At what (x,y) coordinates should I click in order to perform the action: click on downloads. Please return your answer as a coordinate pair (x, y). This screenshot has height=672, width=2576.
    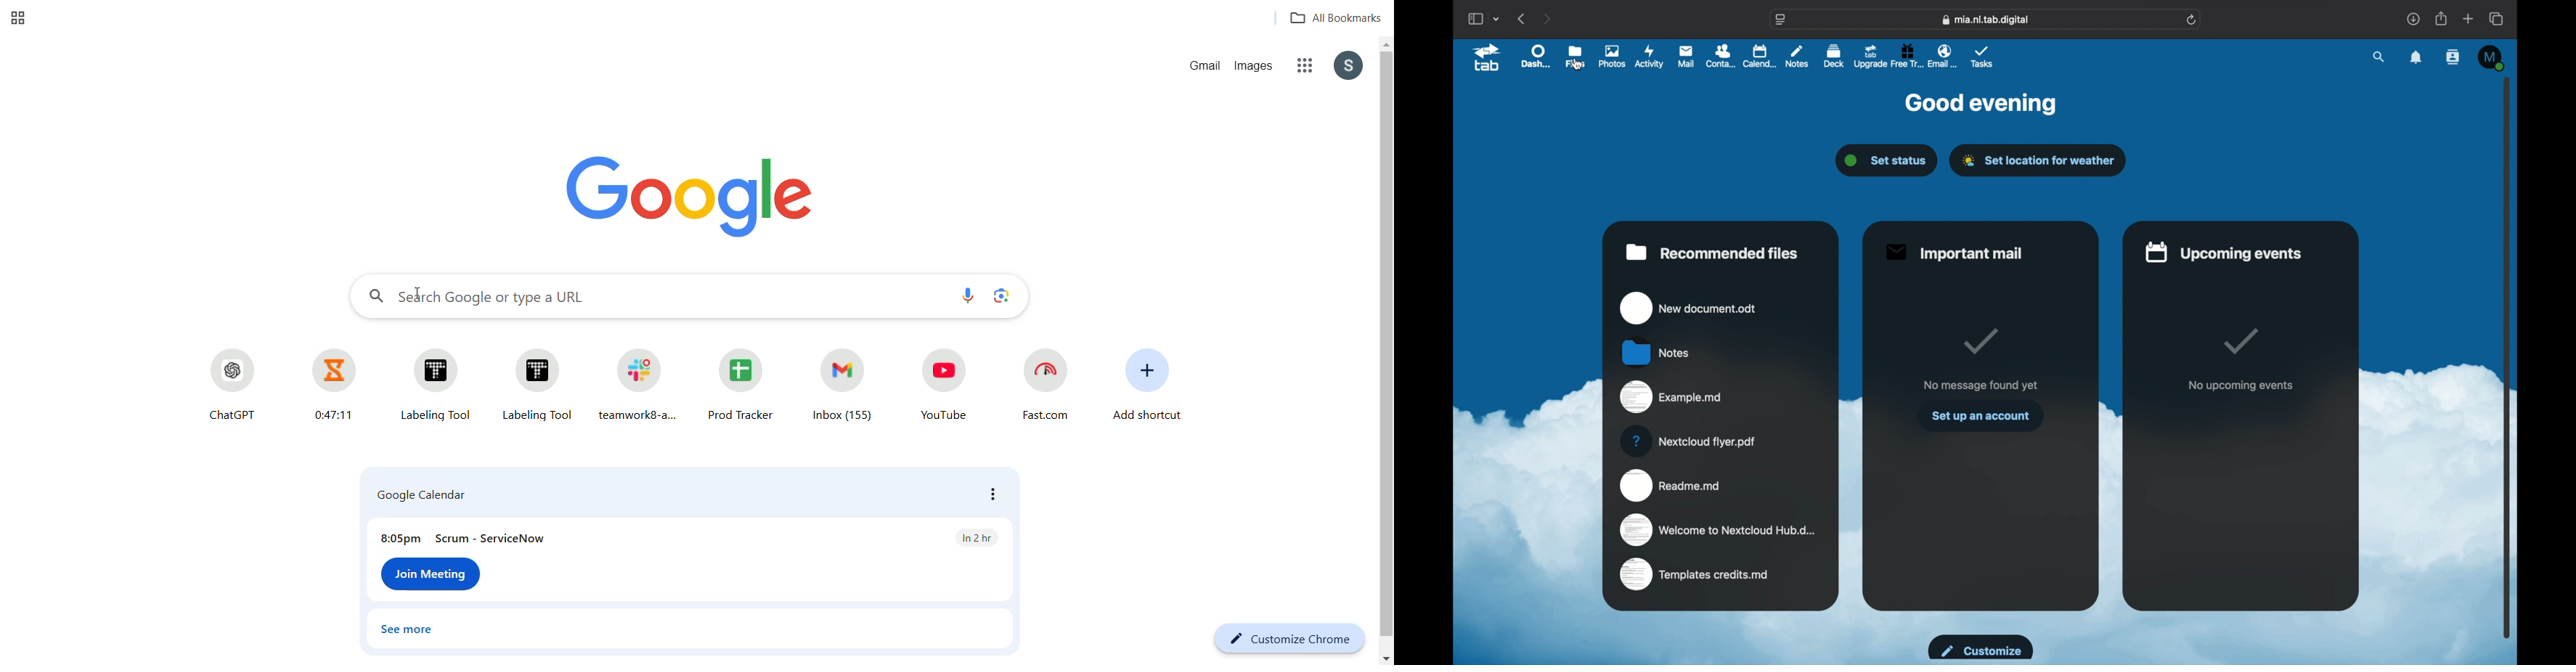
    Looking at the image, I should click on (2414, 18).